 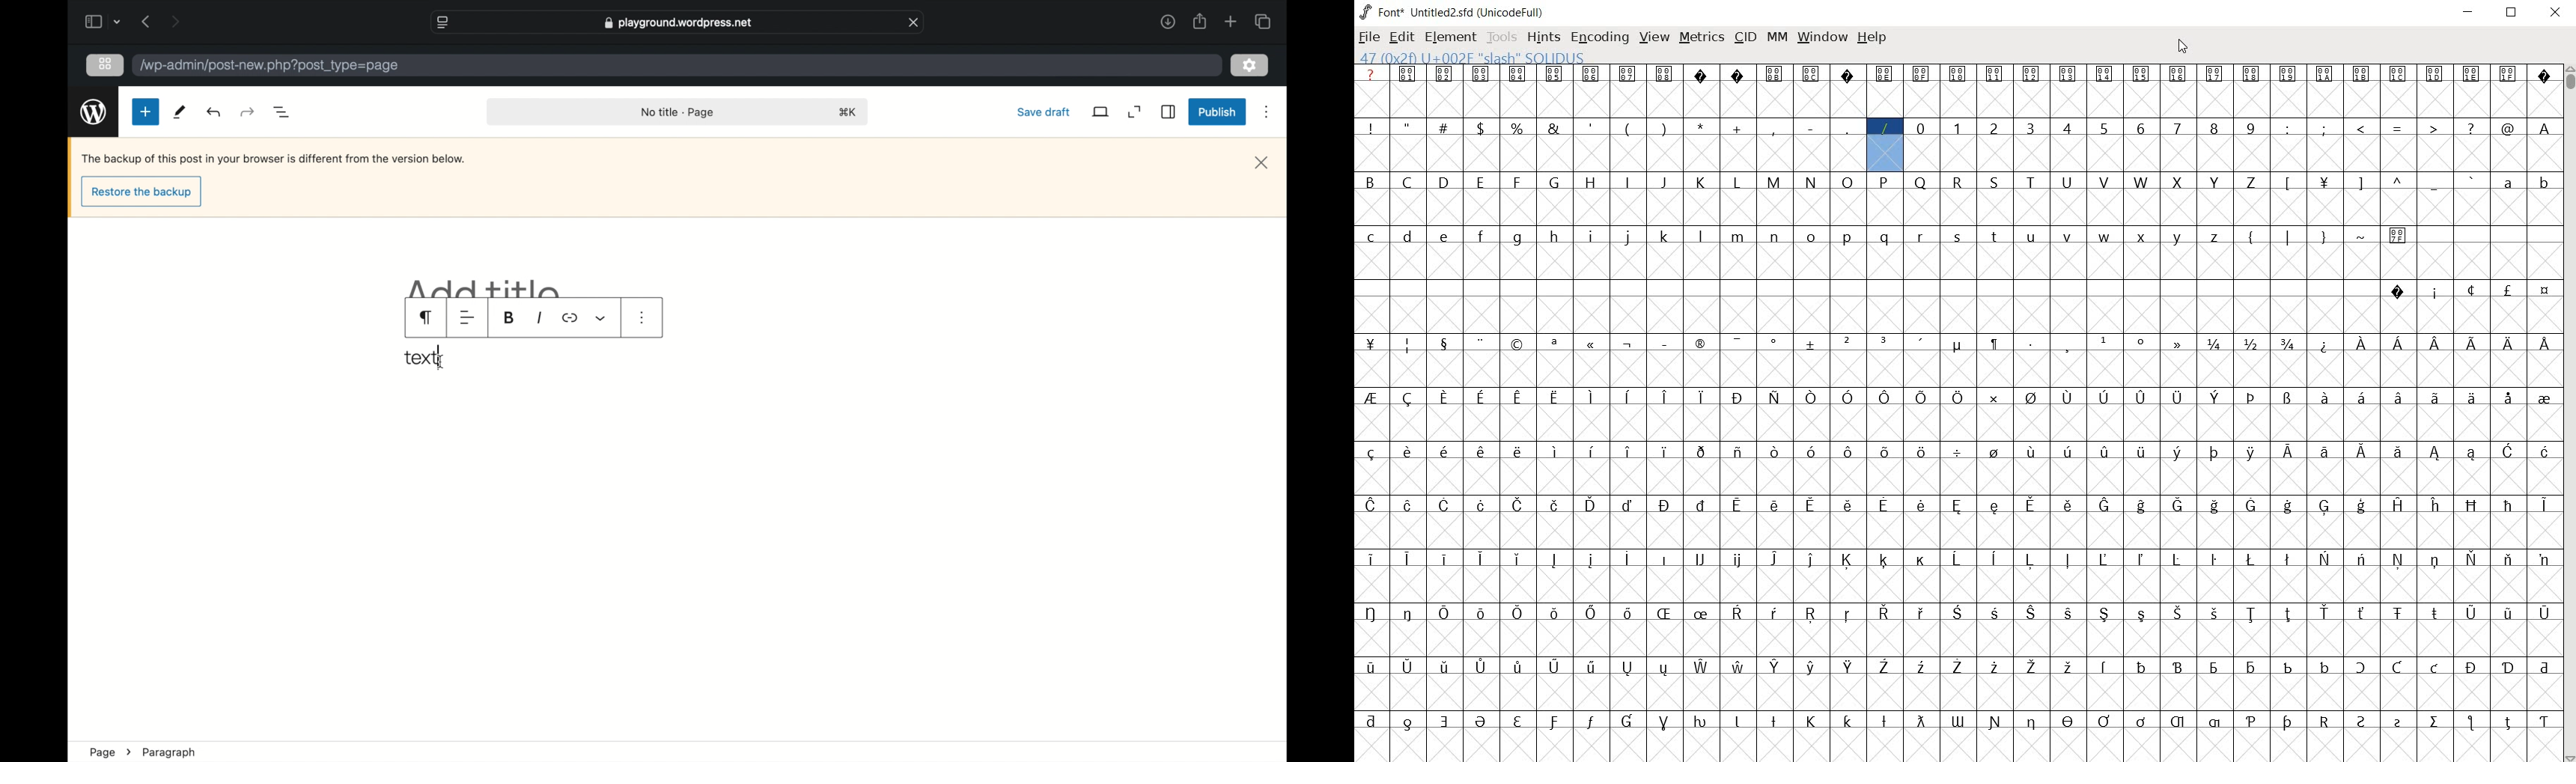 I want to click on glyph, so click(x=2510, y=344).